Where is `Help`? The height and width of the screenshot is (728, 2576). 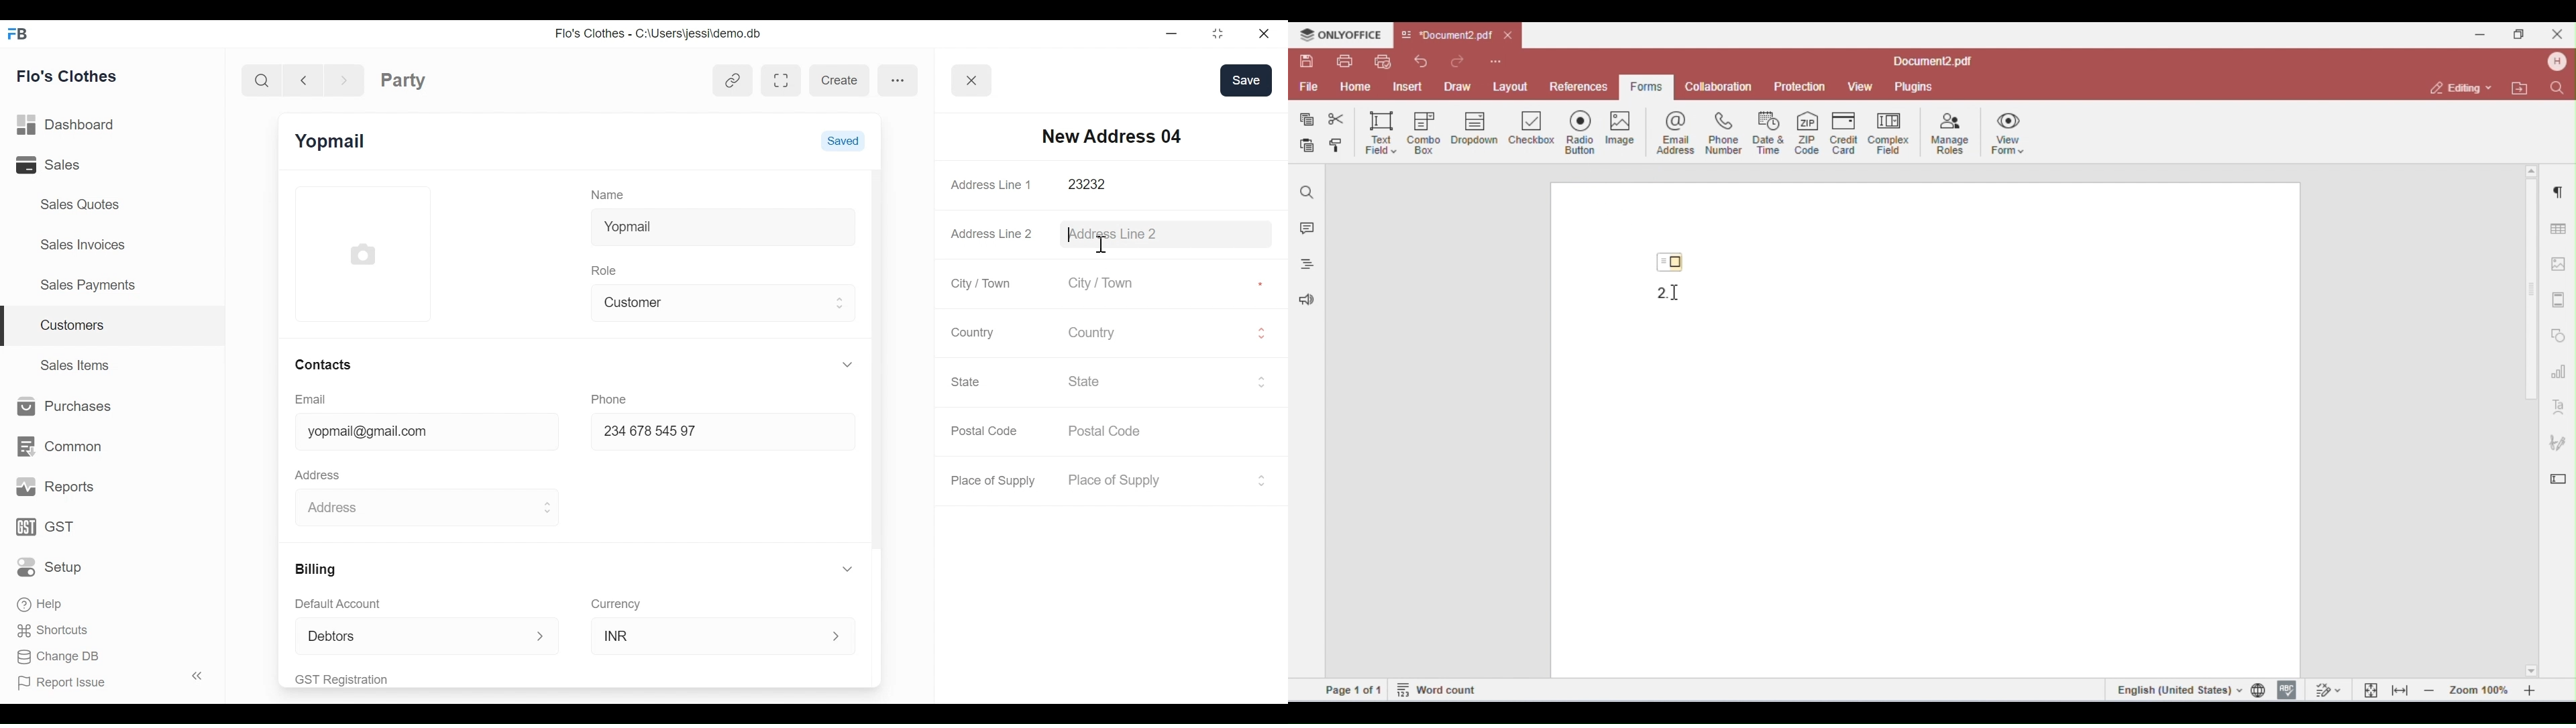 Help is located at coordinates (42, 602).